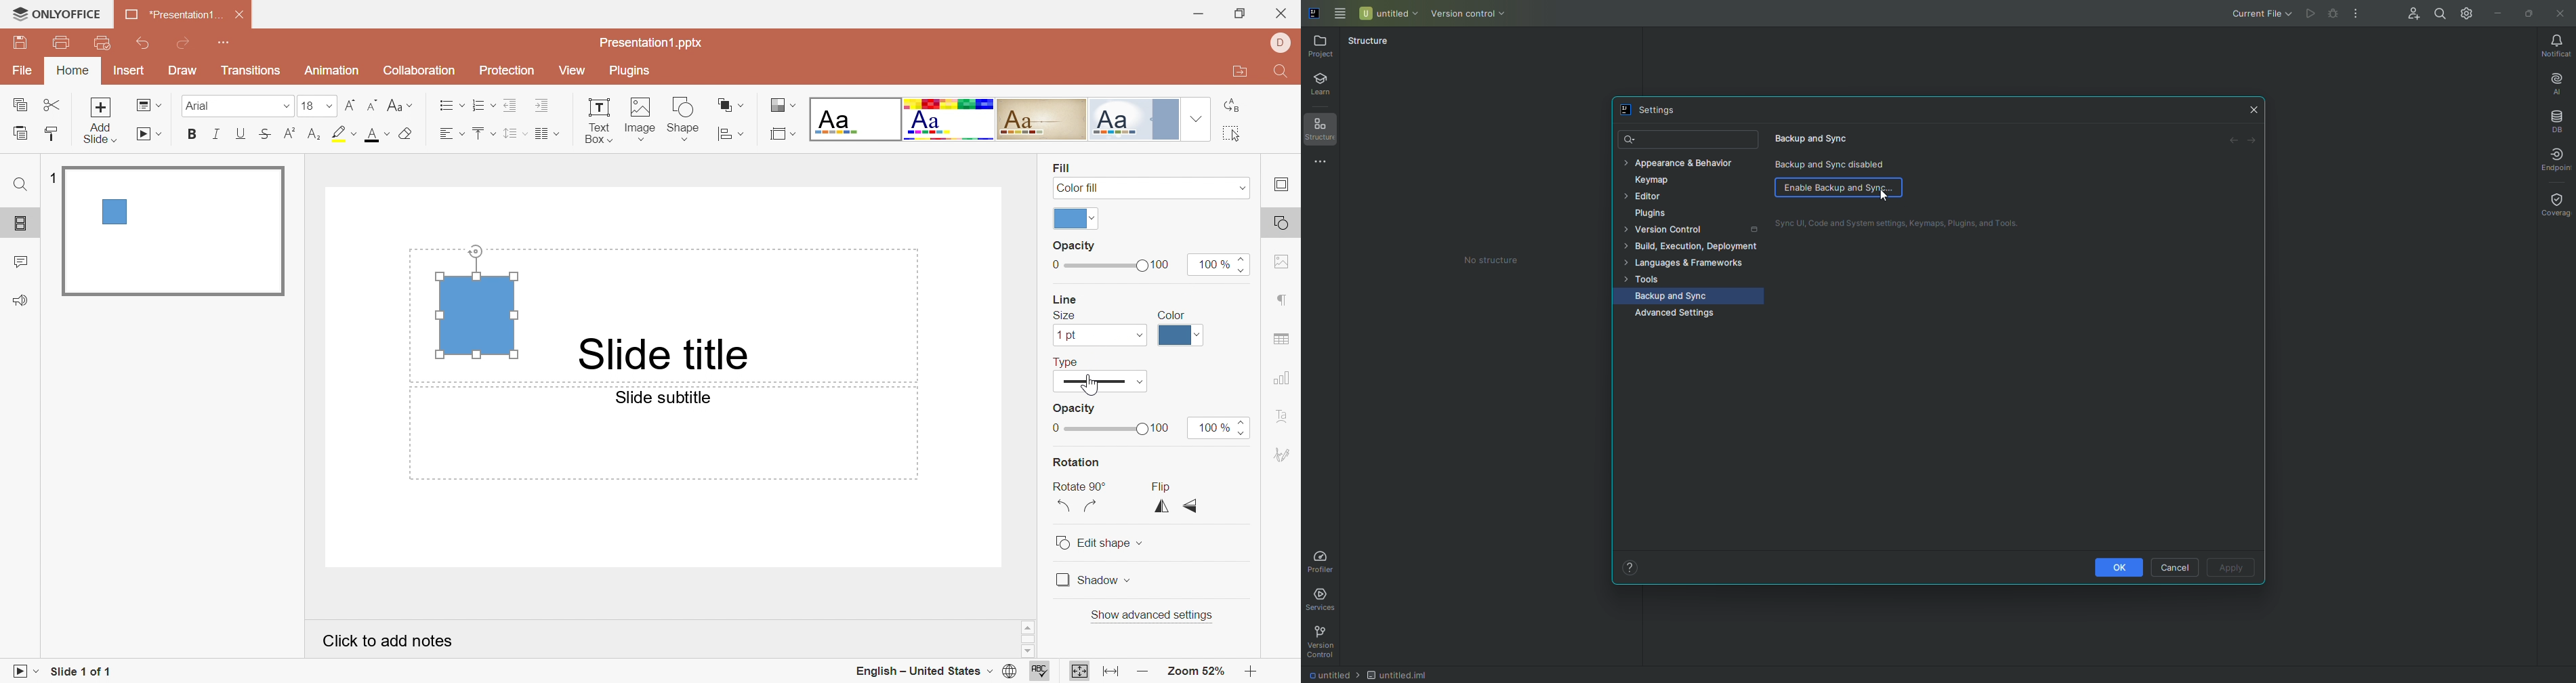  I want to click on Learn, so click(1327, 86).